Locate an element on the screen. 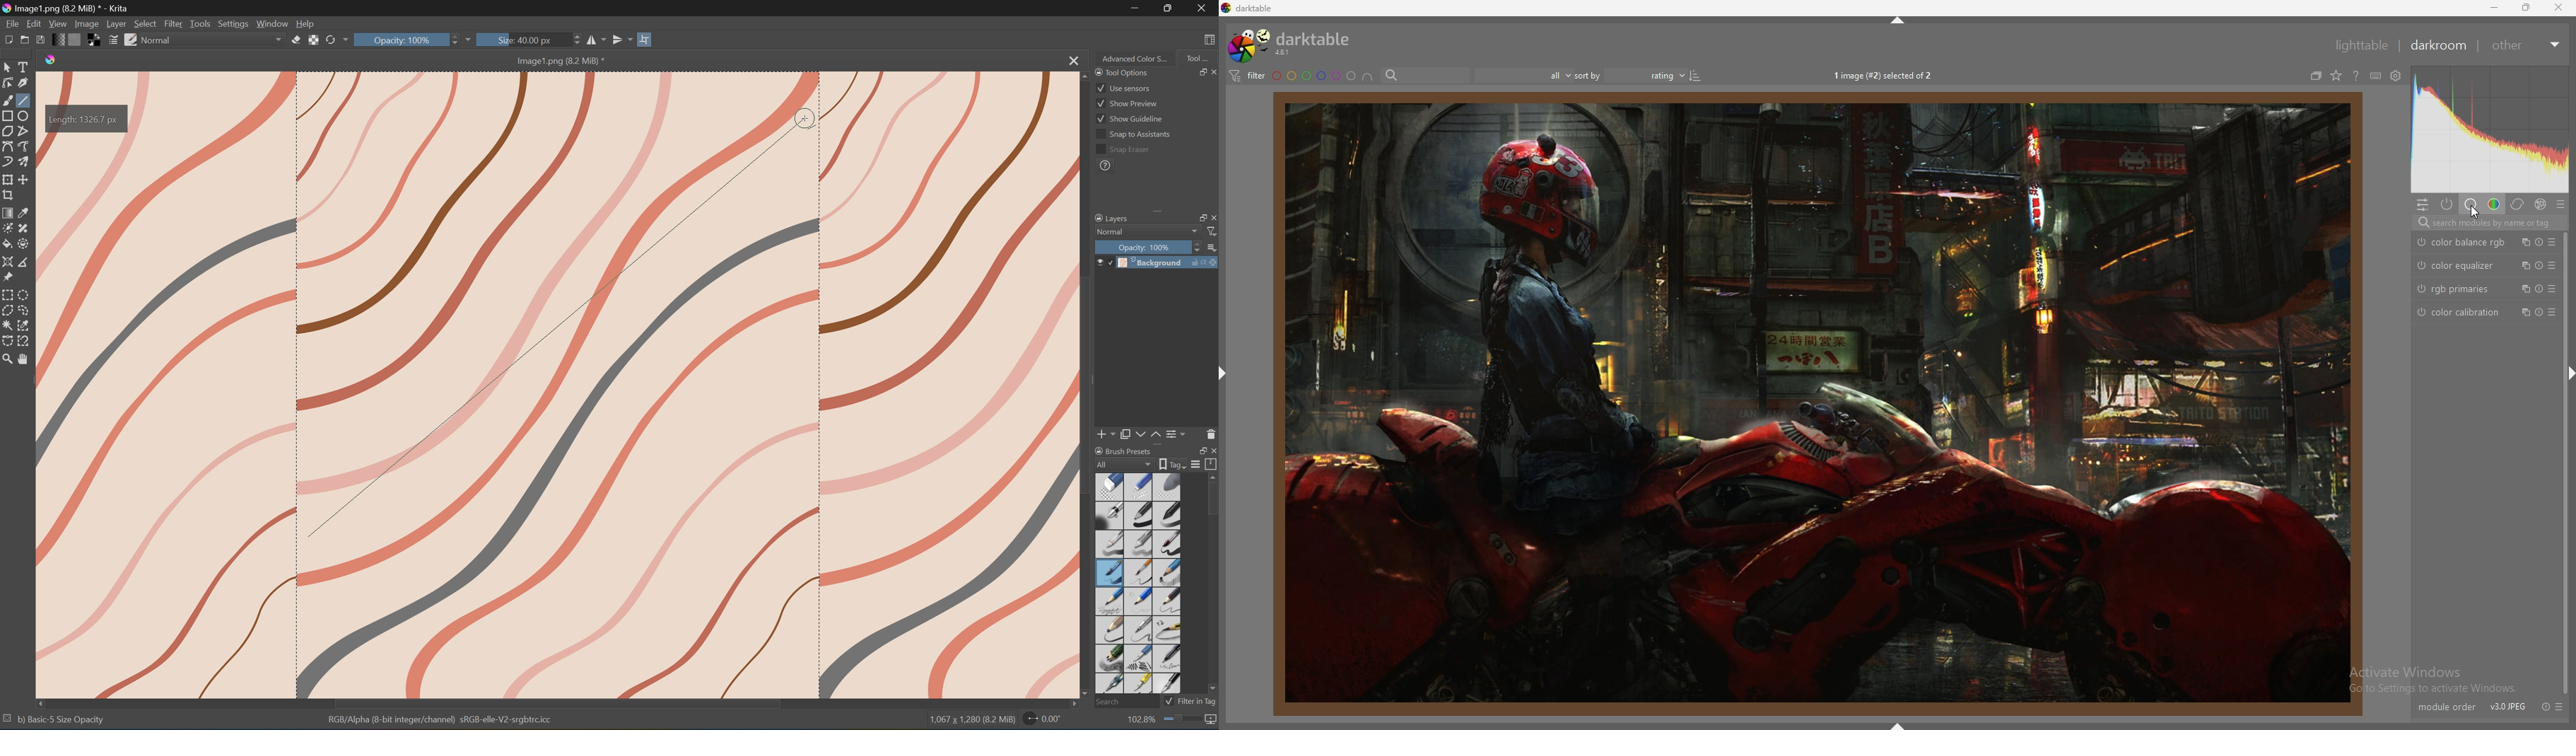  Filter in tag is located at coordinates (1198, 701).